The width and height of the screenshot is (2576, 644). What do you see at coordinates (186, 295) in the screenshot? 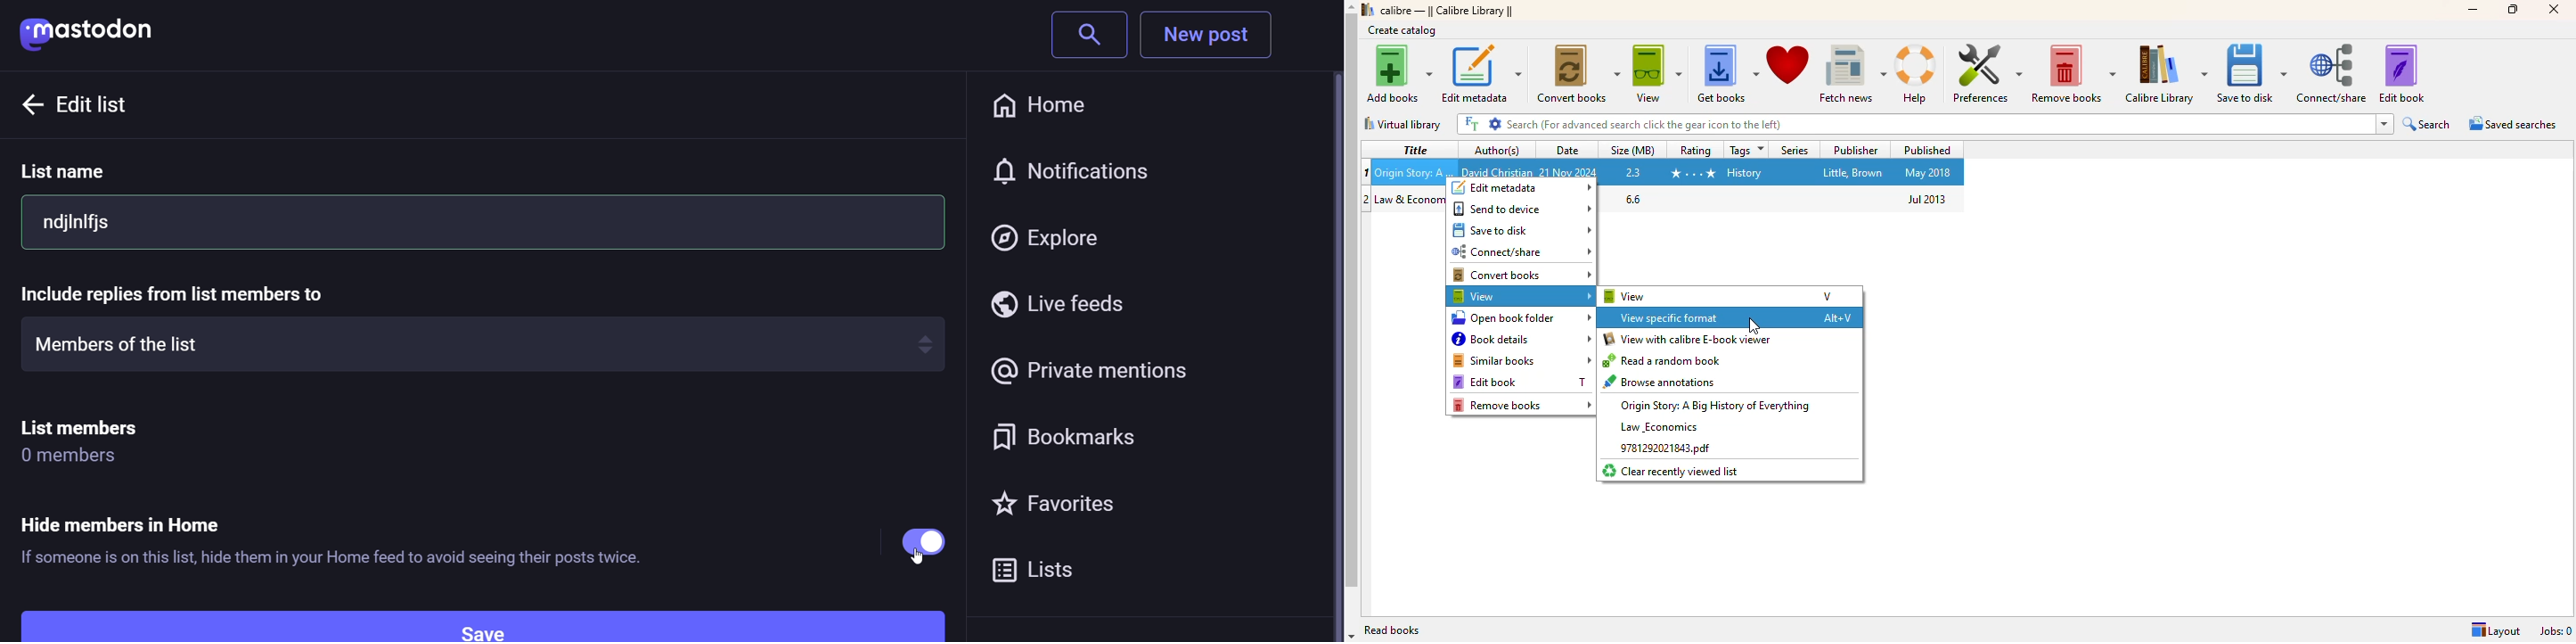
I see `include replies from list member to` at bounding box center [186, 295].